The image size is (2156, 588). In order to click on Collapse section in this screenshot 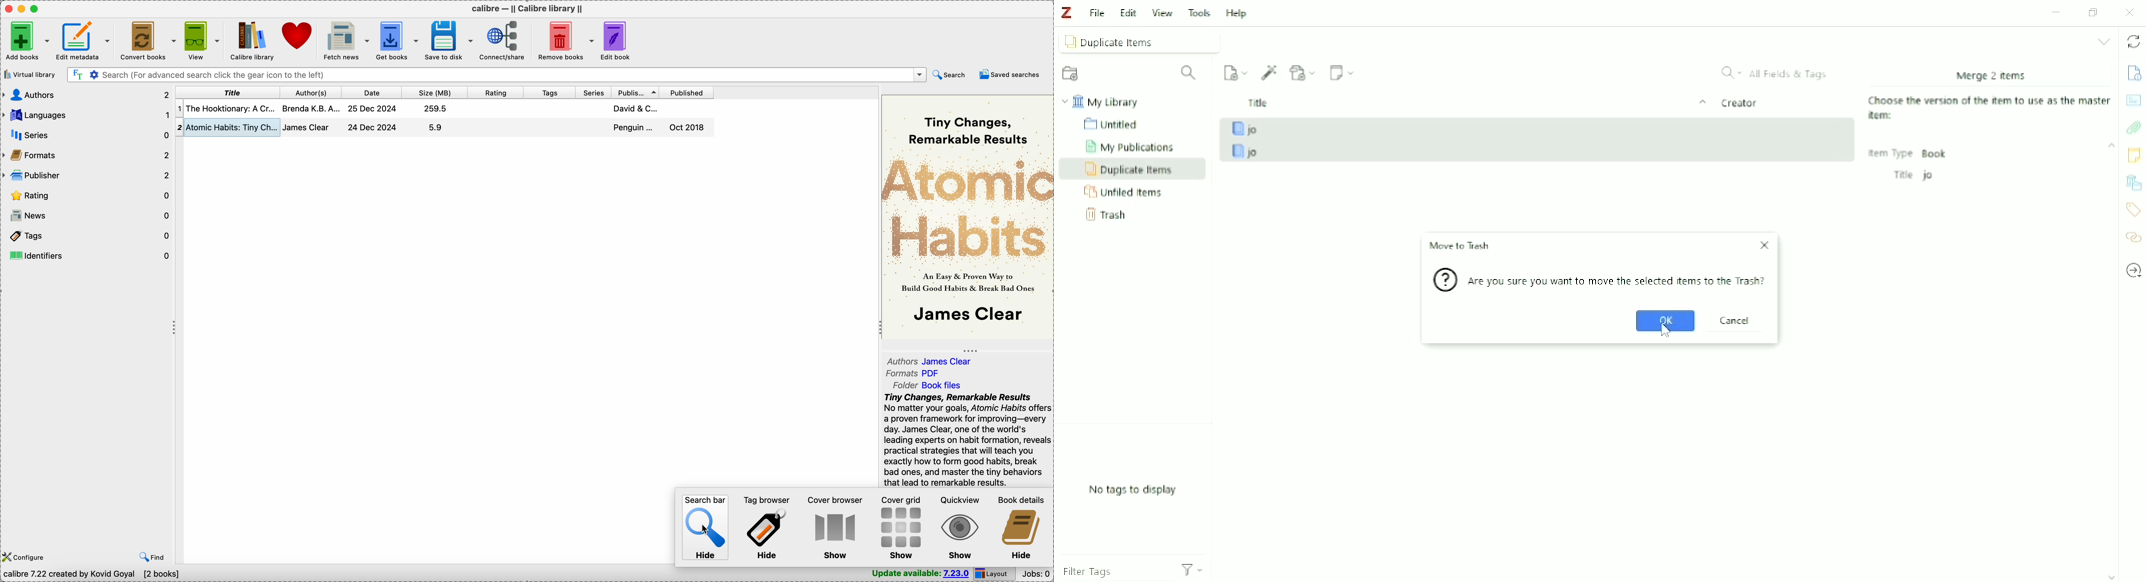, I will do `click(2111, 146)`.